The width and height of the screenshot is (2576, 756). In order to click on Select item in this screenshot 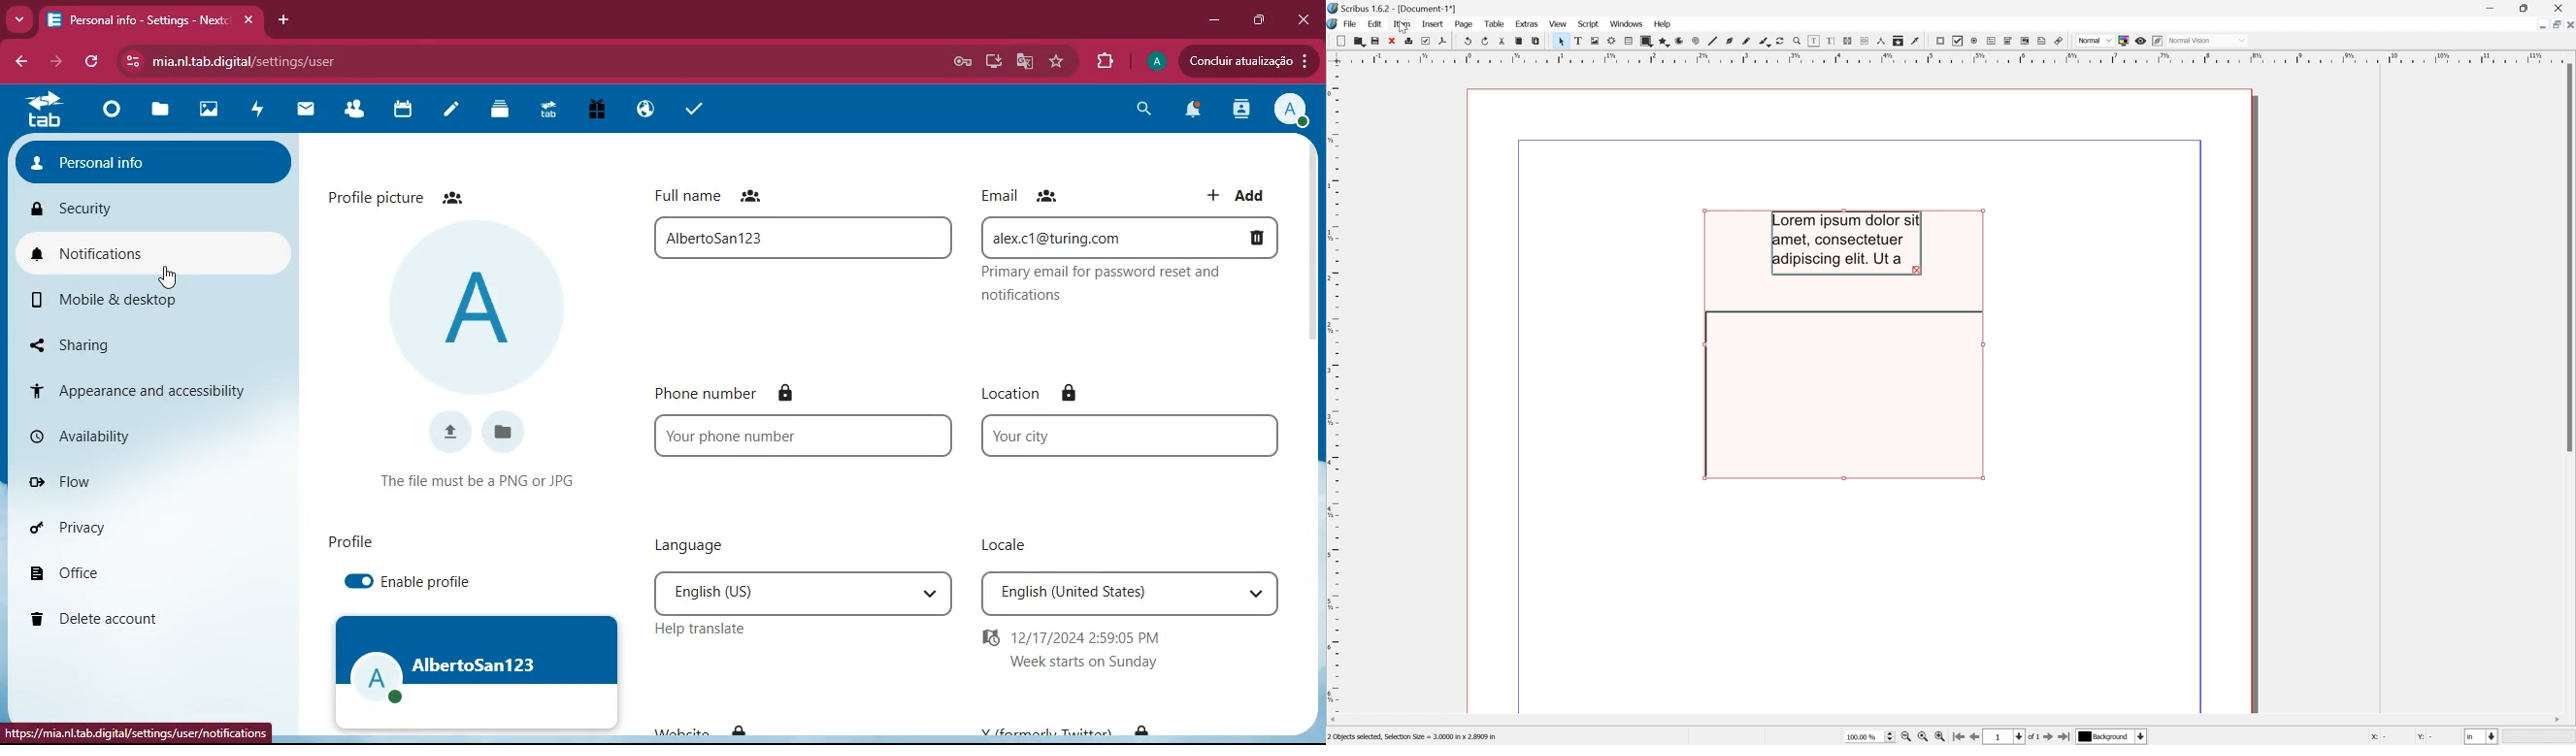, I will do `click(1558, 41)`.